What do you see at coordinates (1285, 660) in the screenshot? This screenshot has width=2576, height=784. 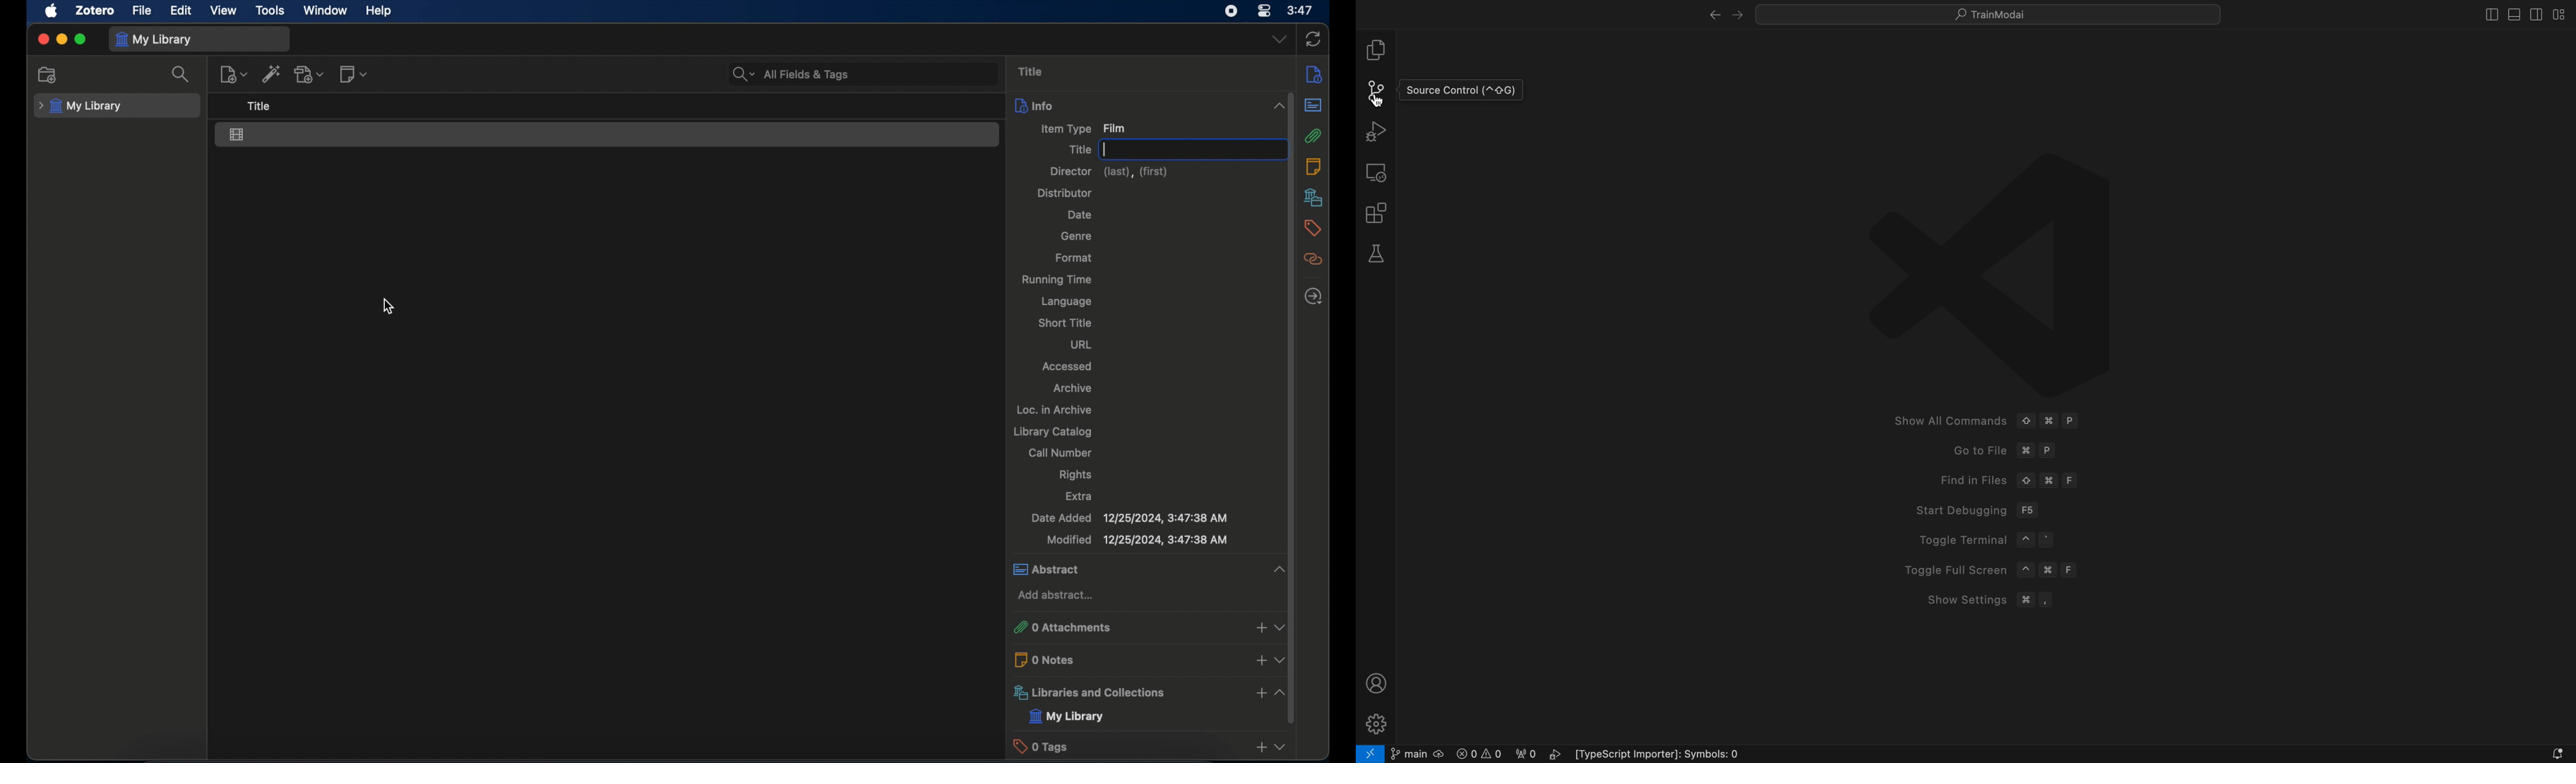 I see `dropdown` at bounding box center [1285, 660].